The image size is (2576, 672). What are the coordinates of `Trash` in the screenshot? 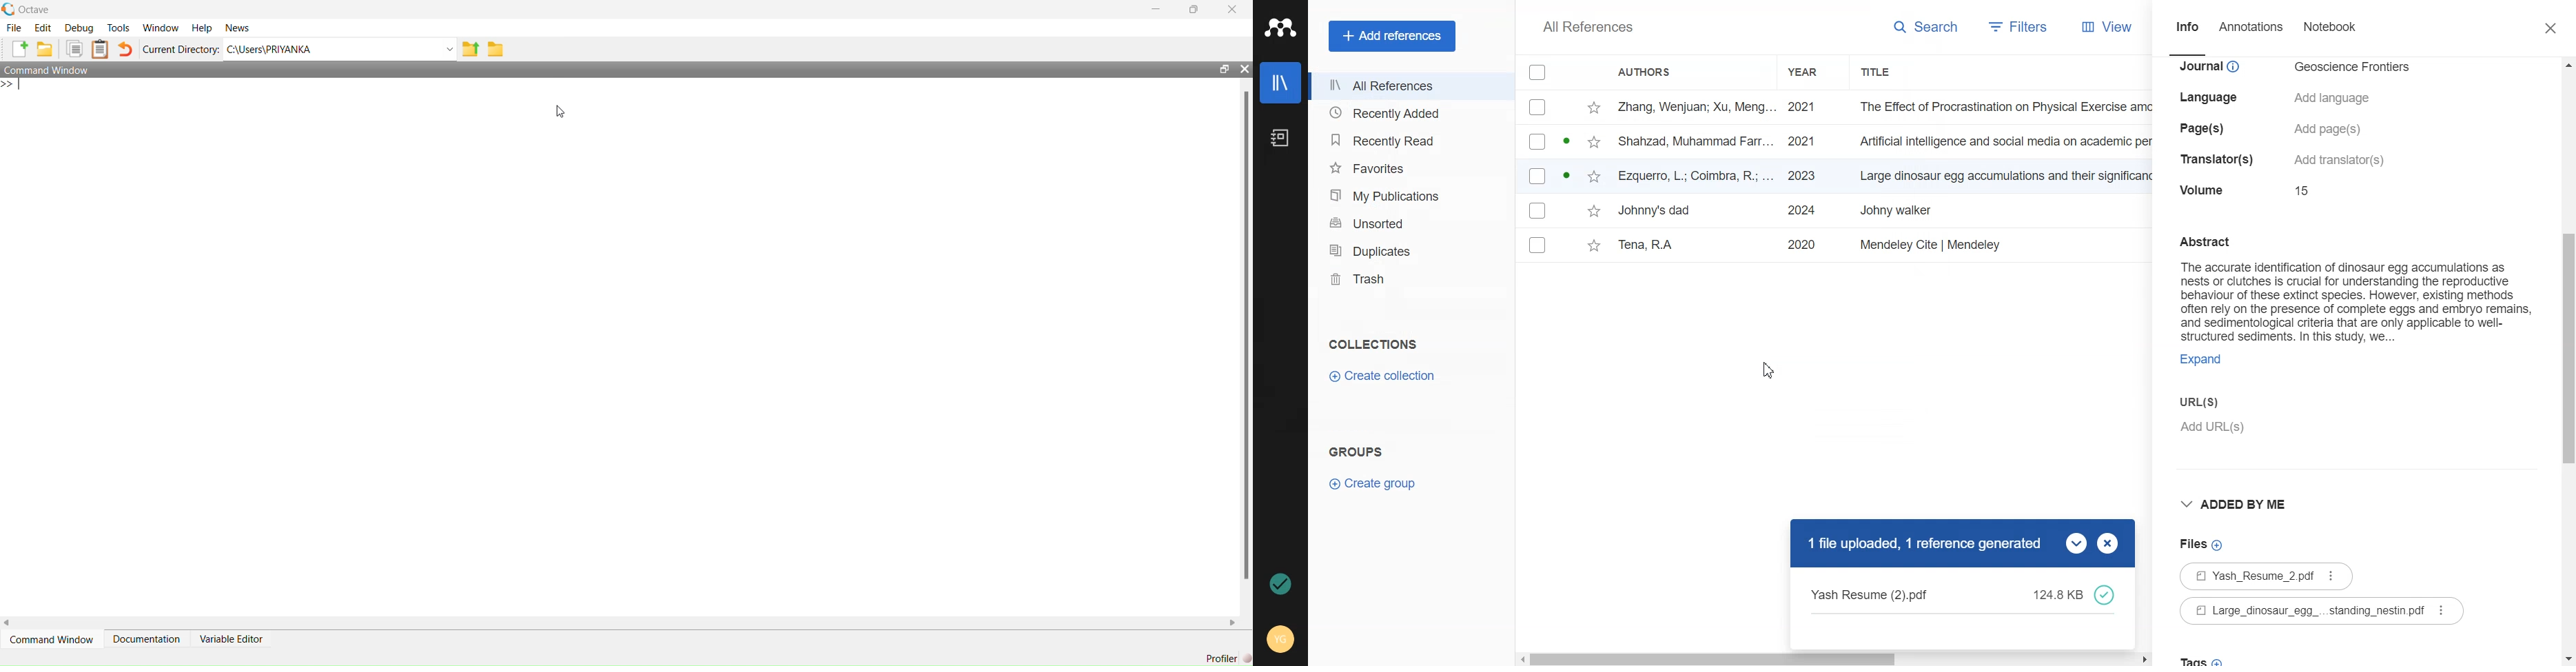 It's located at (1411, 279).